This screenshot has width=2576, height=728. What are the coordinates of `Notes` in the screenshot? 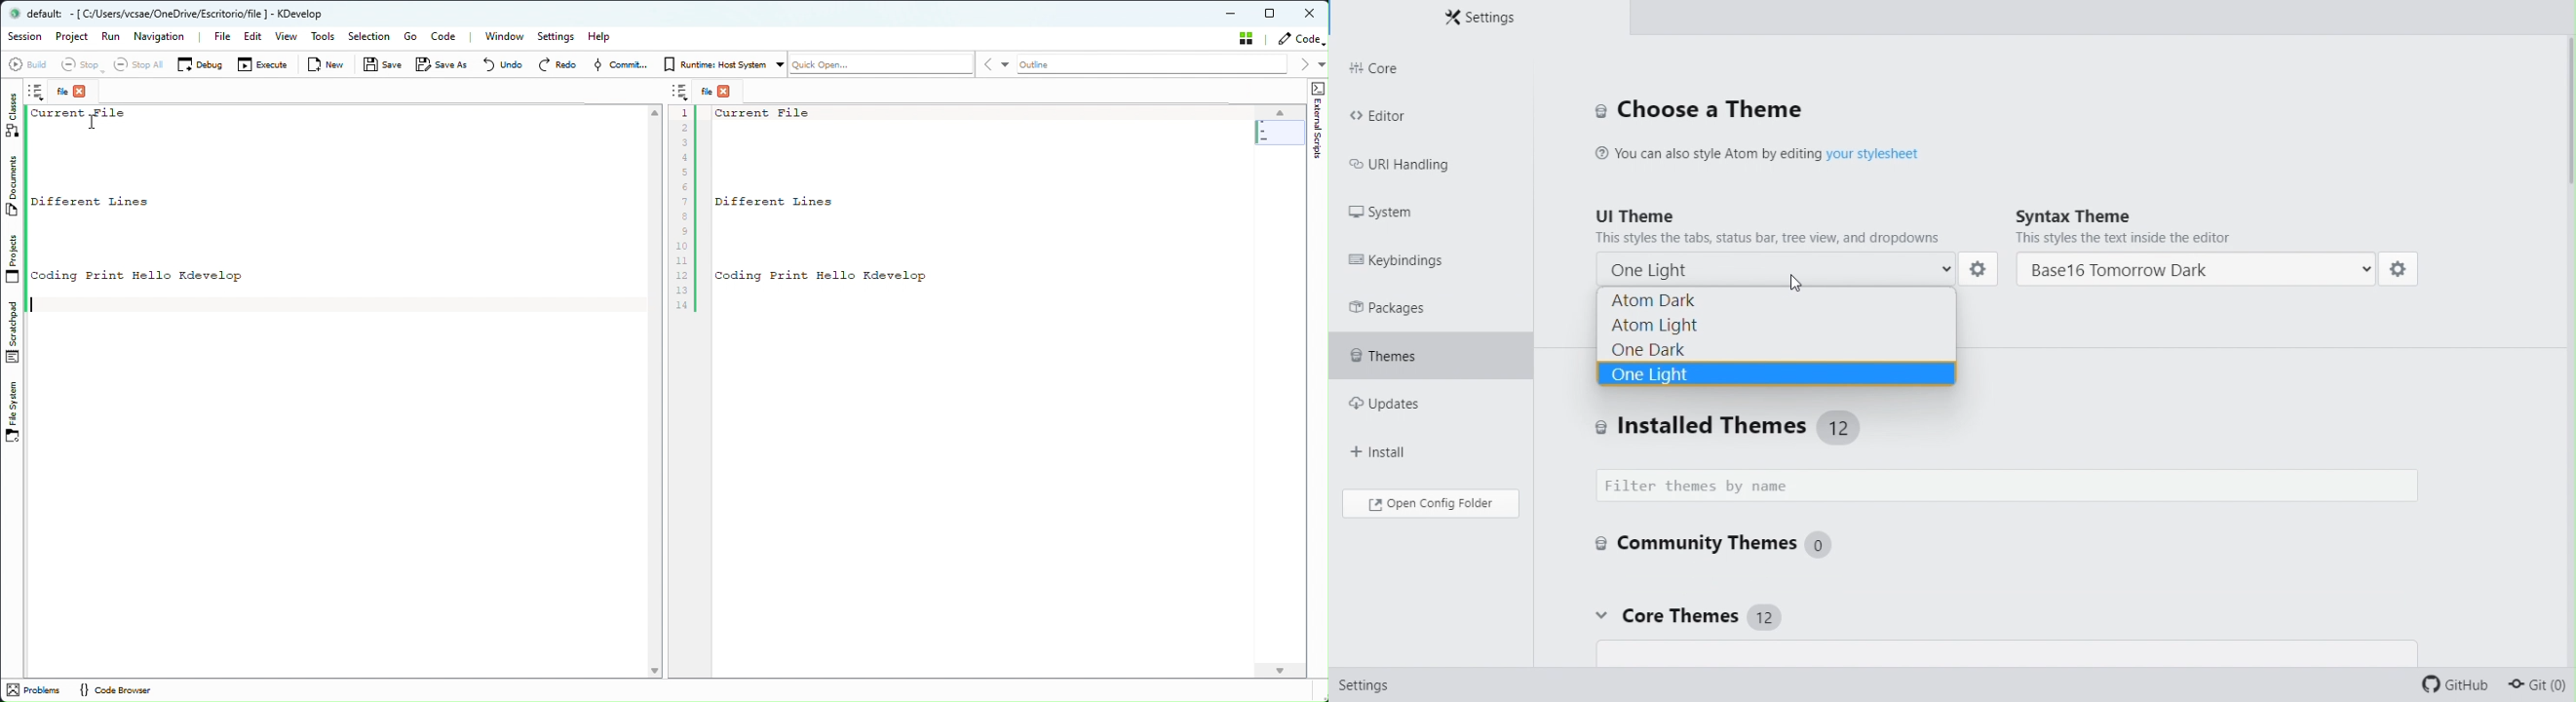 It's located at (37, 91).